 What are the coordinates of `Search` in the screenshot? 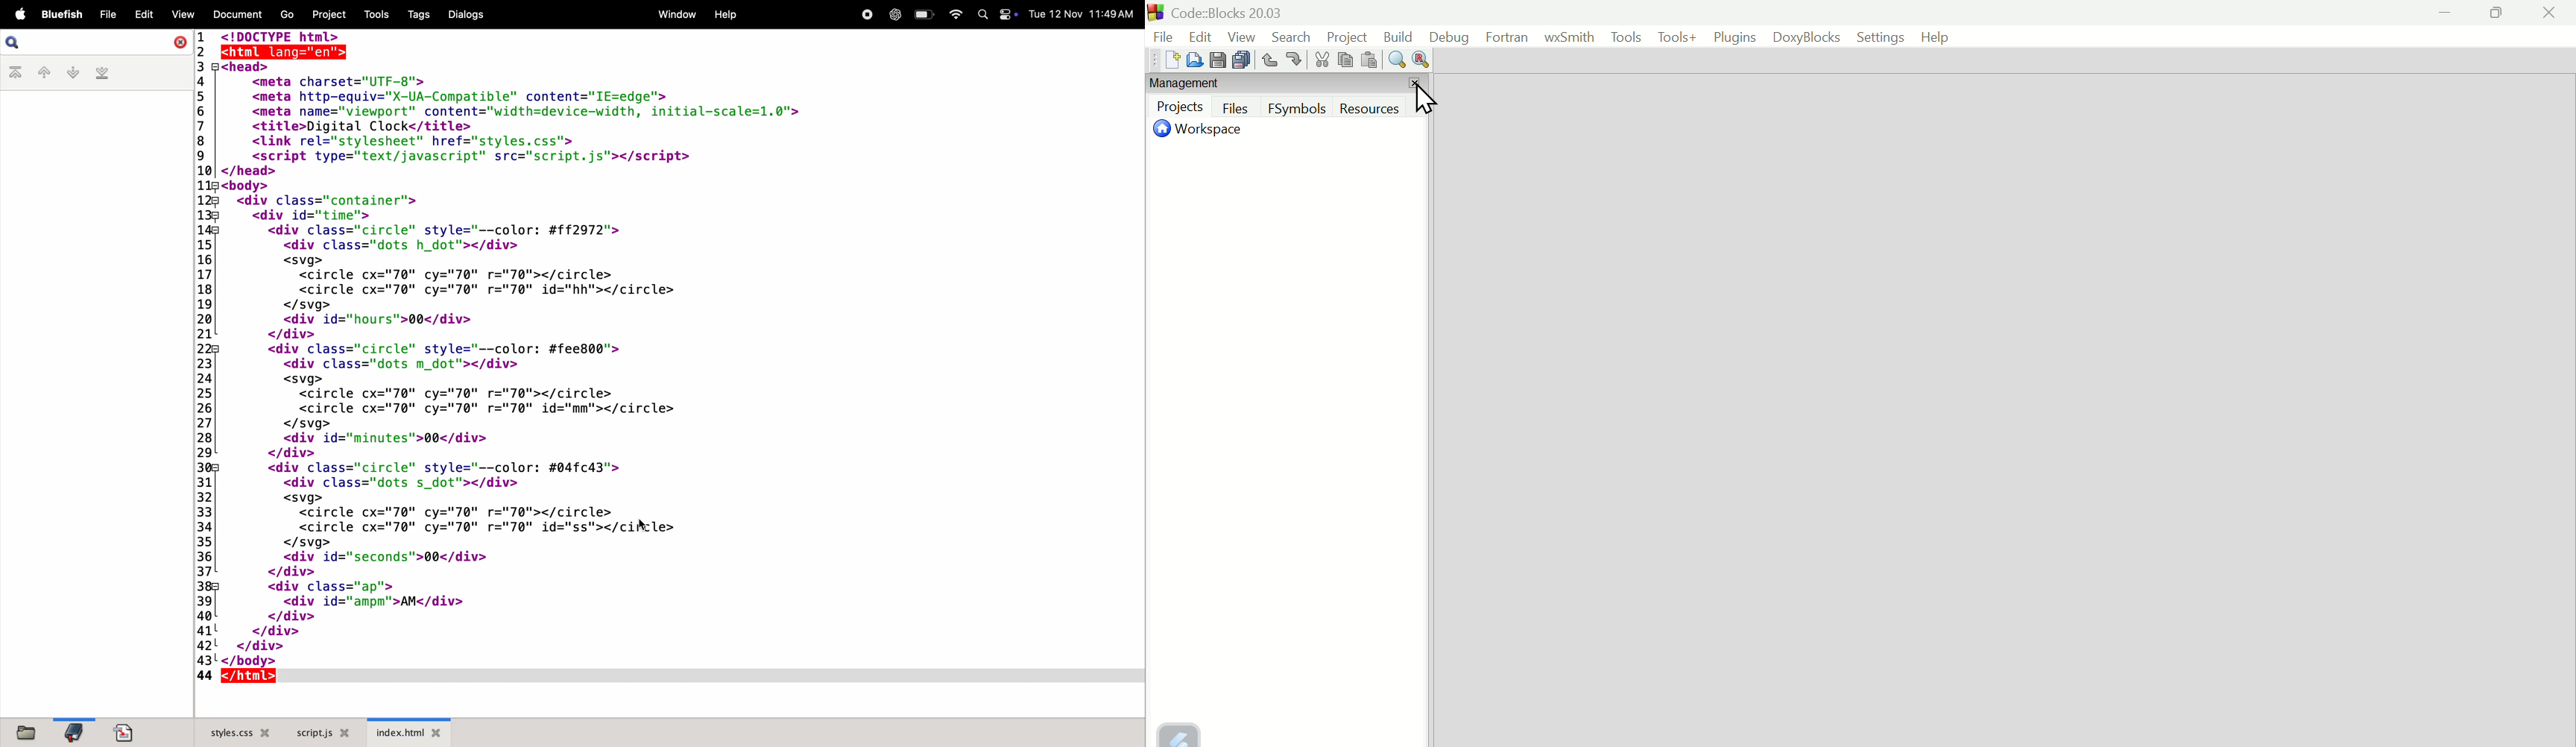 It's located at (1293, 37).